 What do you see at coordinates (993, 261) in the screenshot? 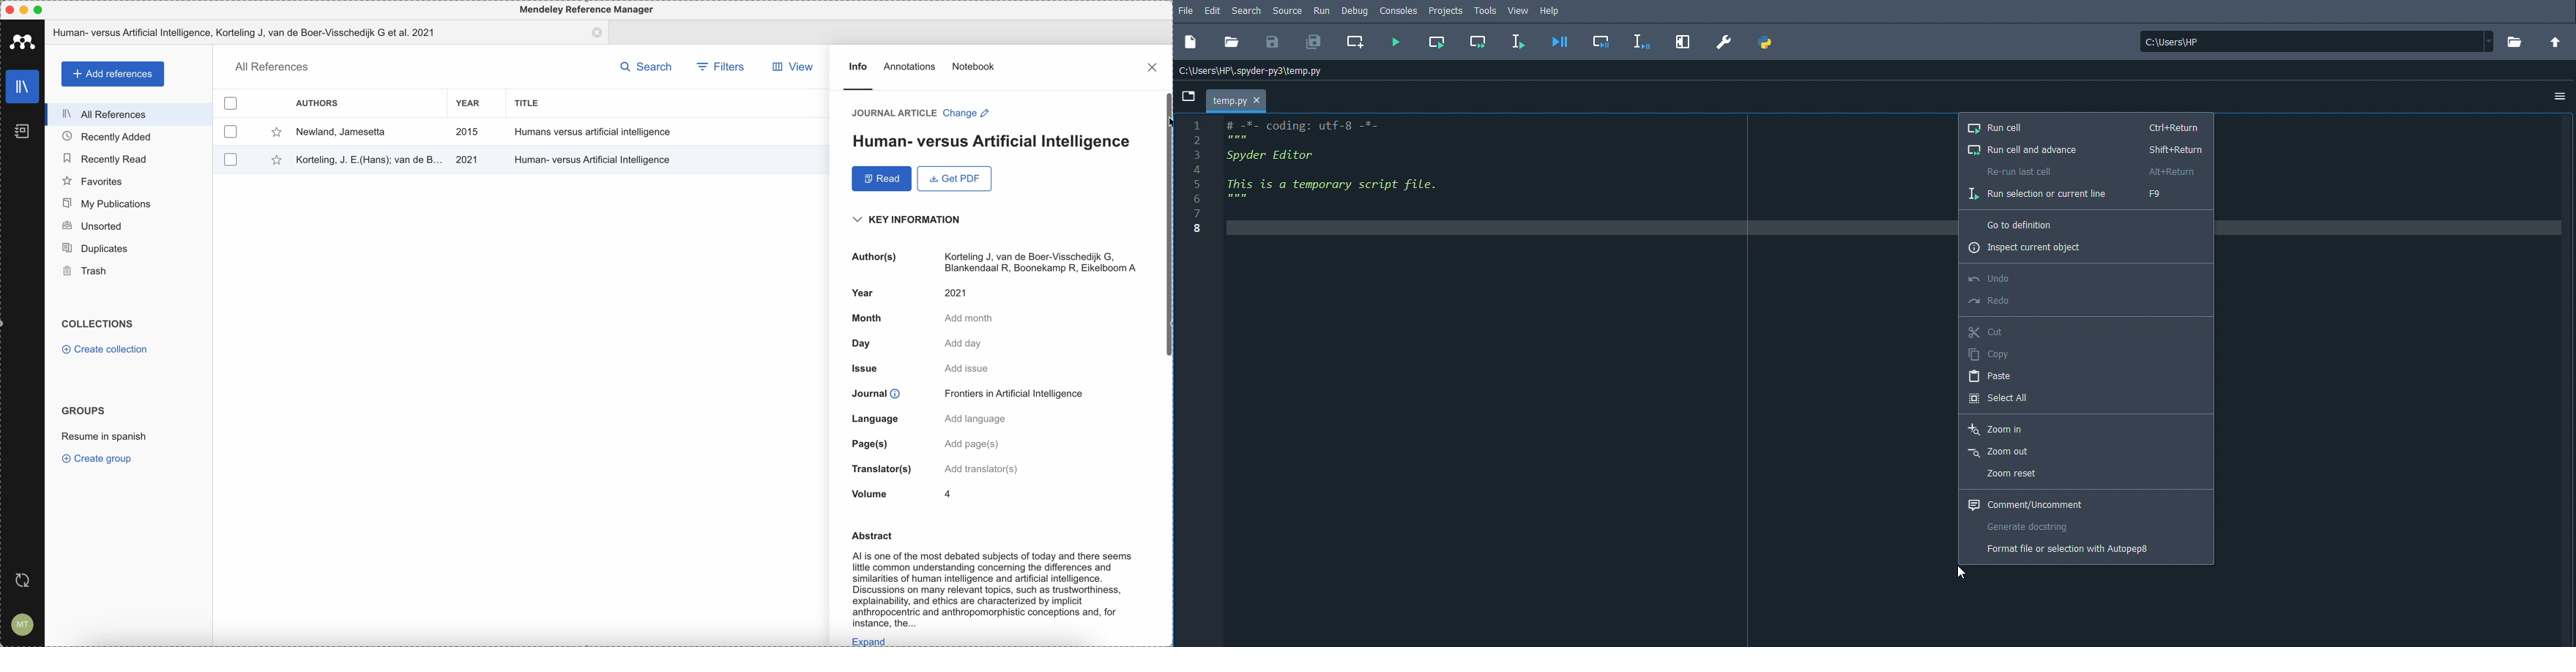
I see `author(s) Korteling J, van de Boer-Visschedijk G, Blankendaal R, Boonekamp R., Eikelboom A.` at bounding box center [993, 261].